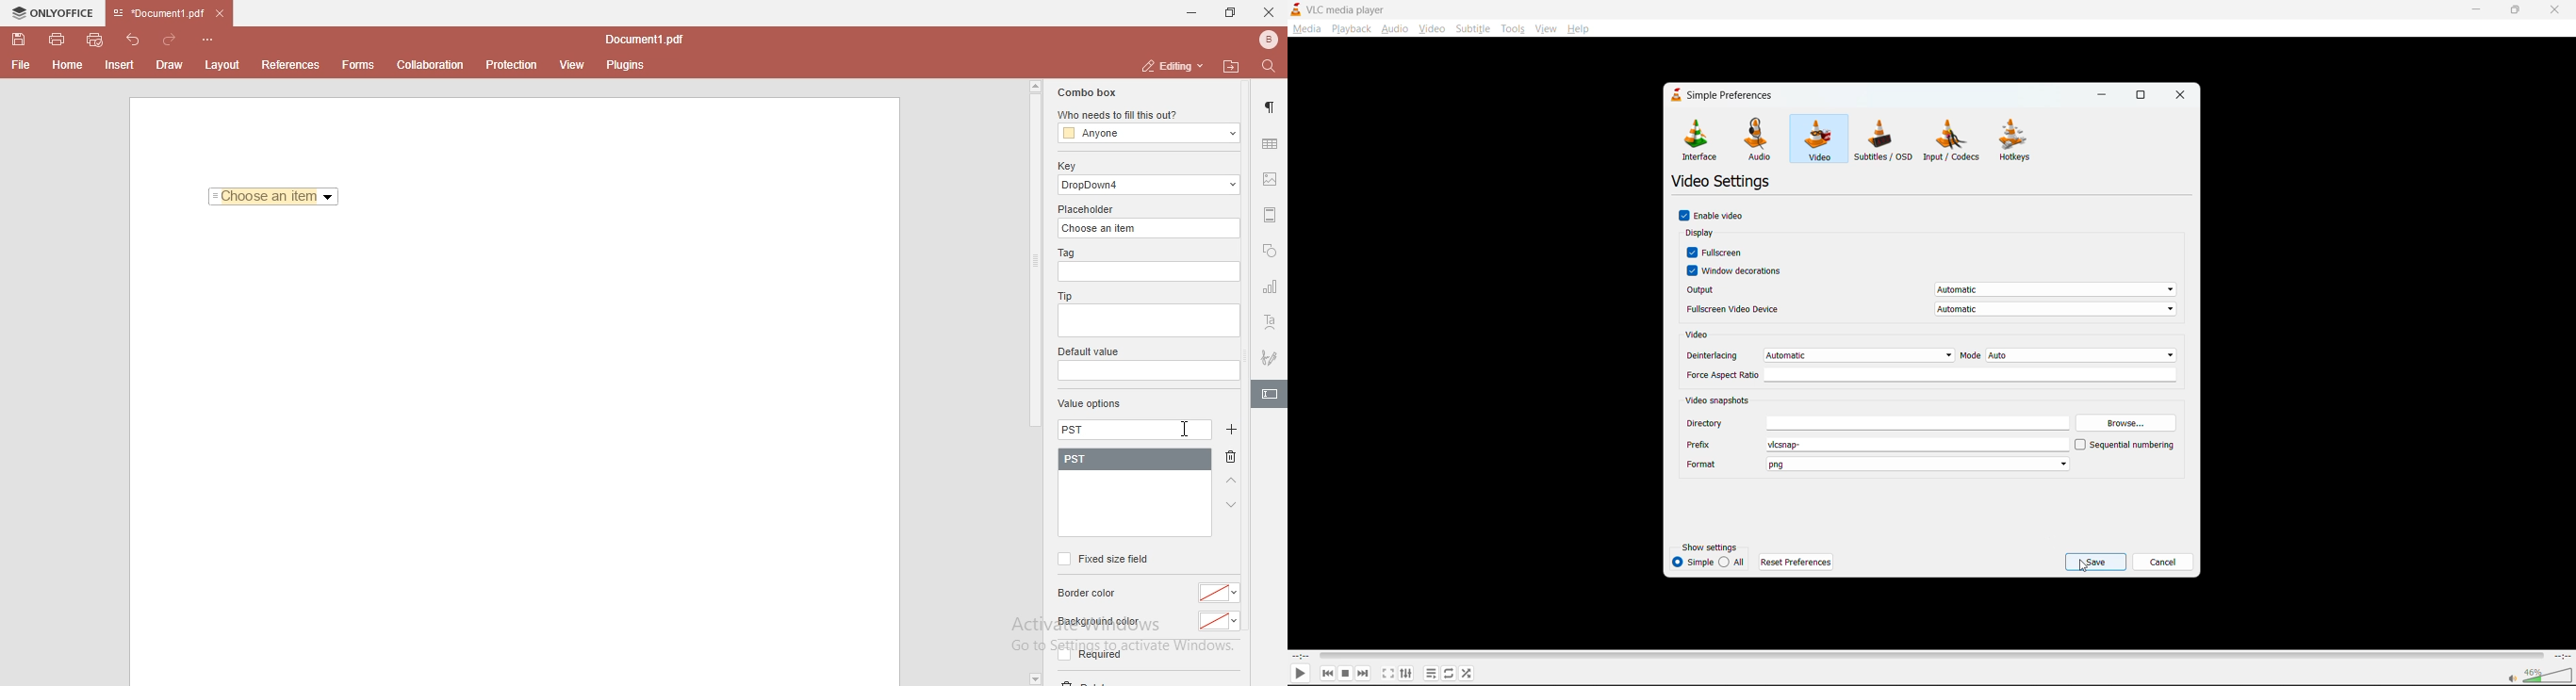 Image resolution: width=2576 pixels, height=700 pixels. What do you see at coordinates (1432, 30) in the screenshot?
I see `video` at bounding box center [1432, 30].